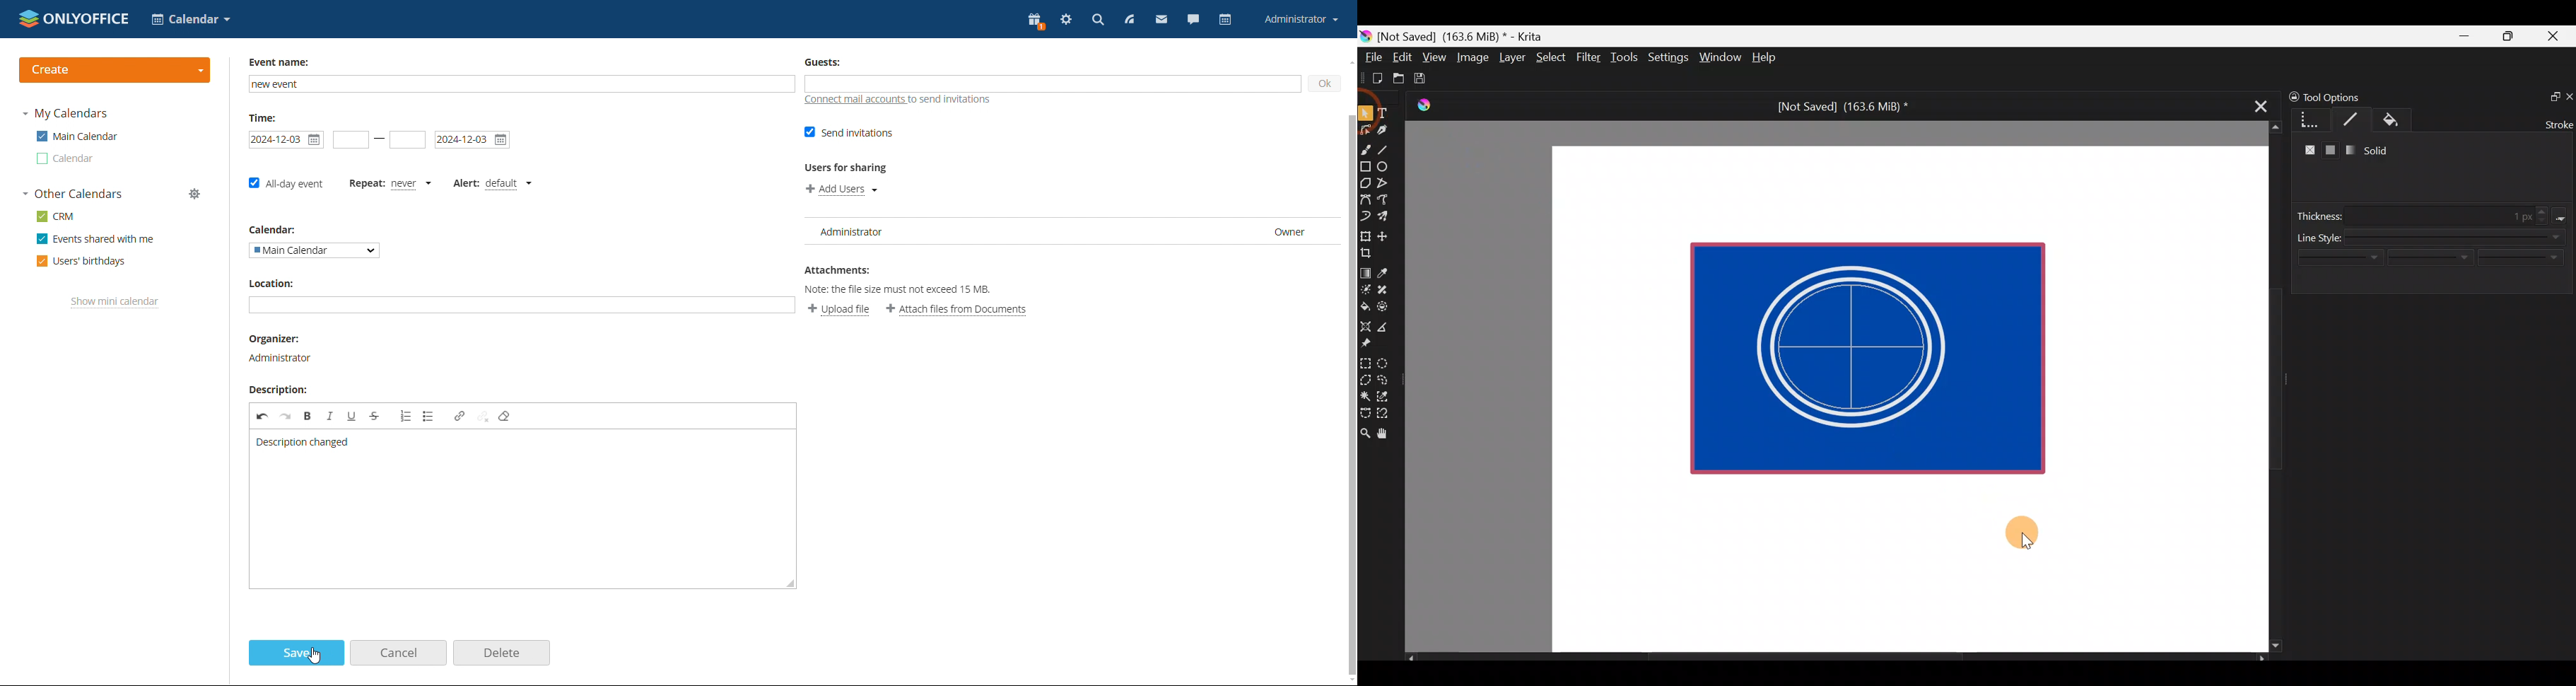 This screenshot has height=700, width=2576. Describe the element at coordinates (956, 310) in the screenshot. I see `attach file from documents` at that location.